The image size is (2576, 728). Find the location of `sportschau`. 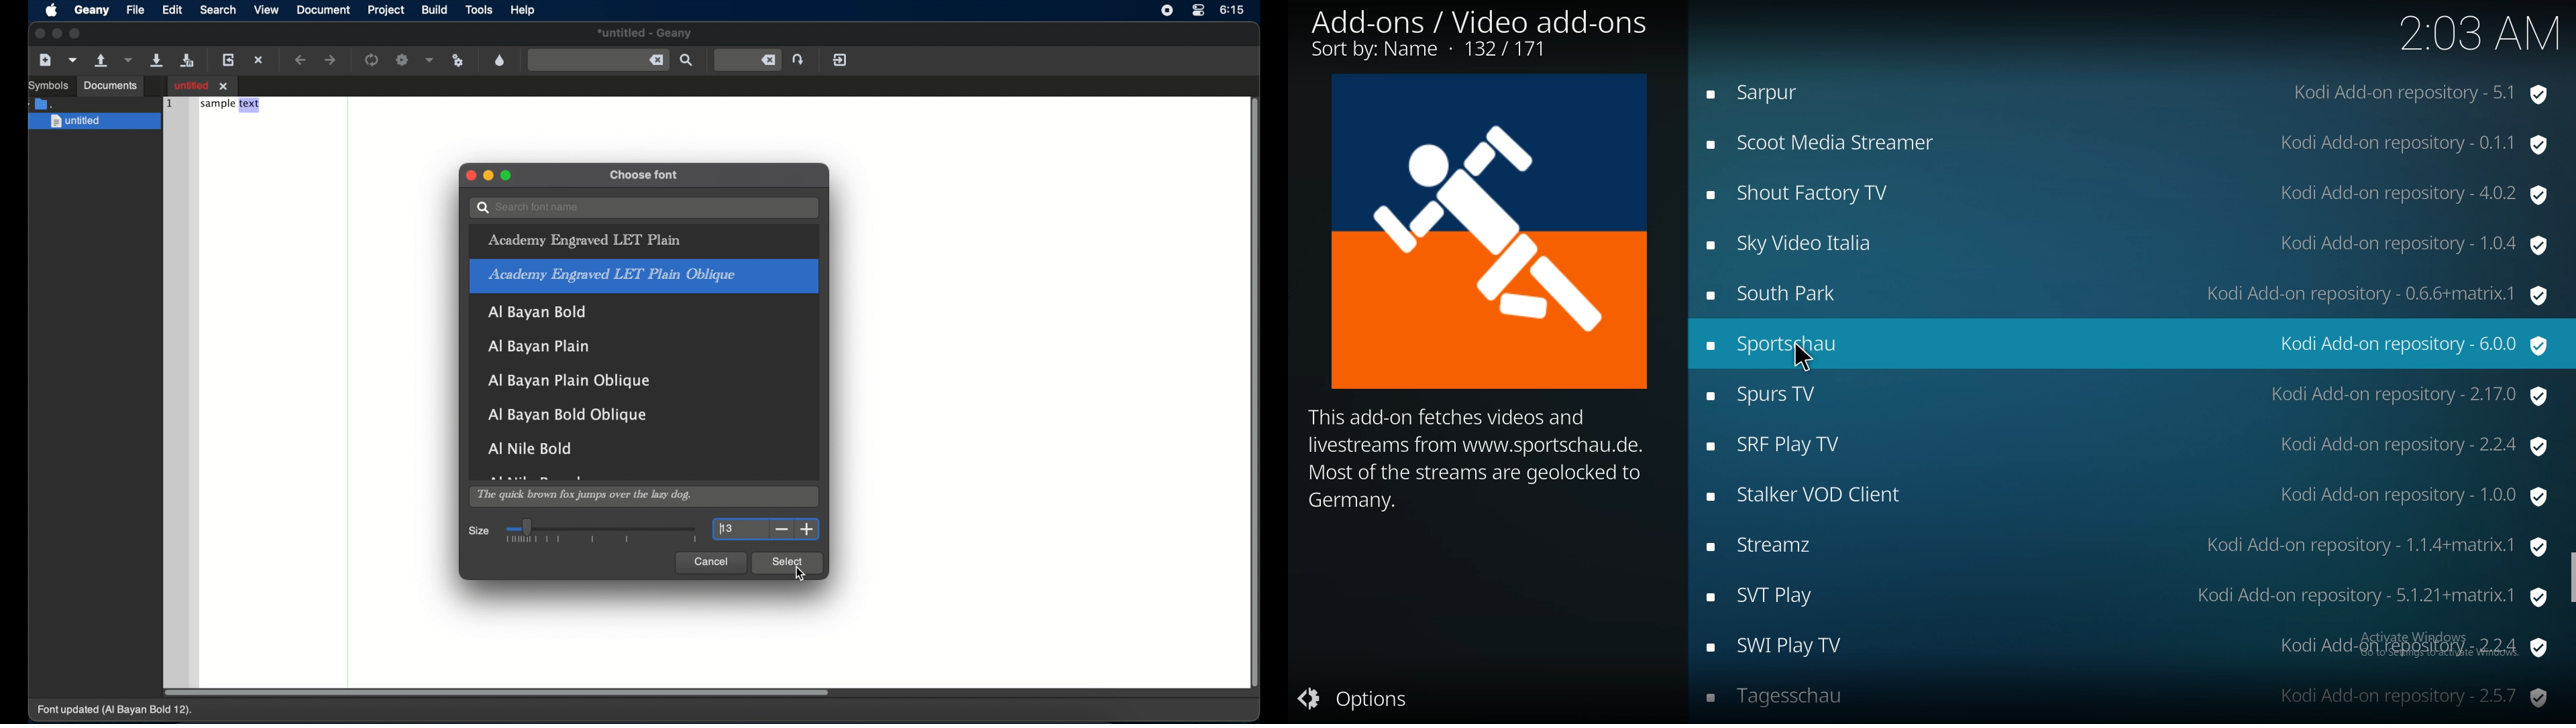

sportschau is located at coordinates (2127, 342).